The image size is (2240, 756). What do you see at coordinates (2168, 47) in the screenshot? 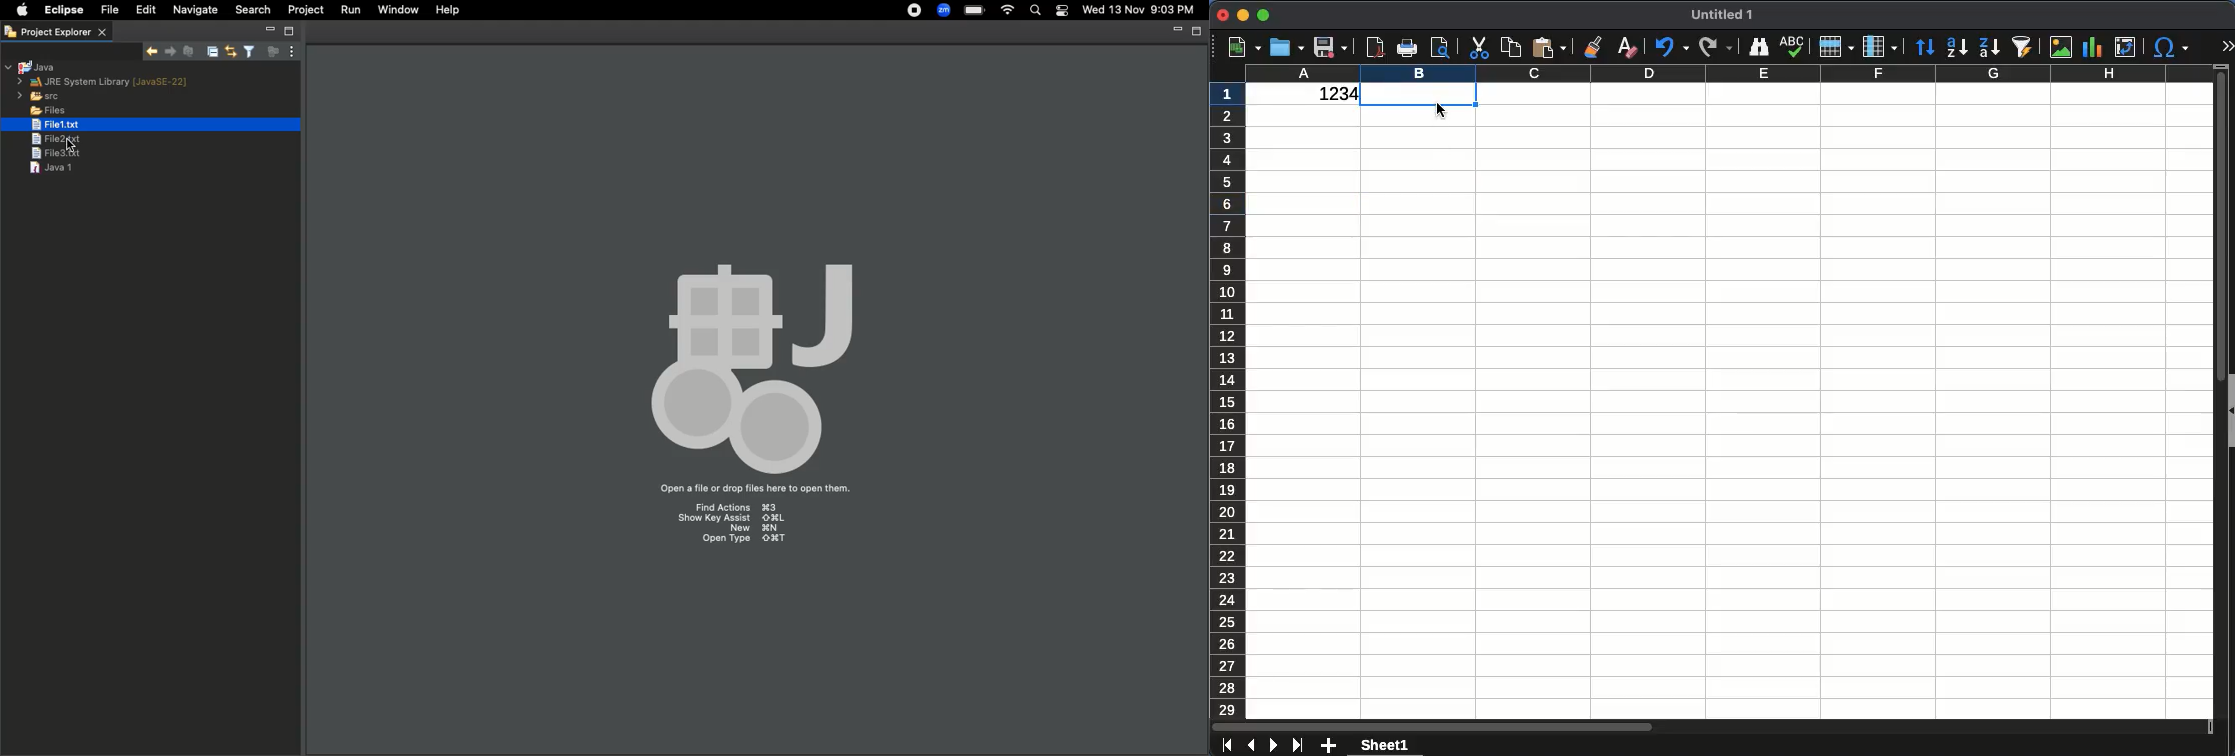
I see `special characters` at bounding box center [2168, 47].